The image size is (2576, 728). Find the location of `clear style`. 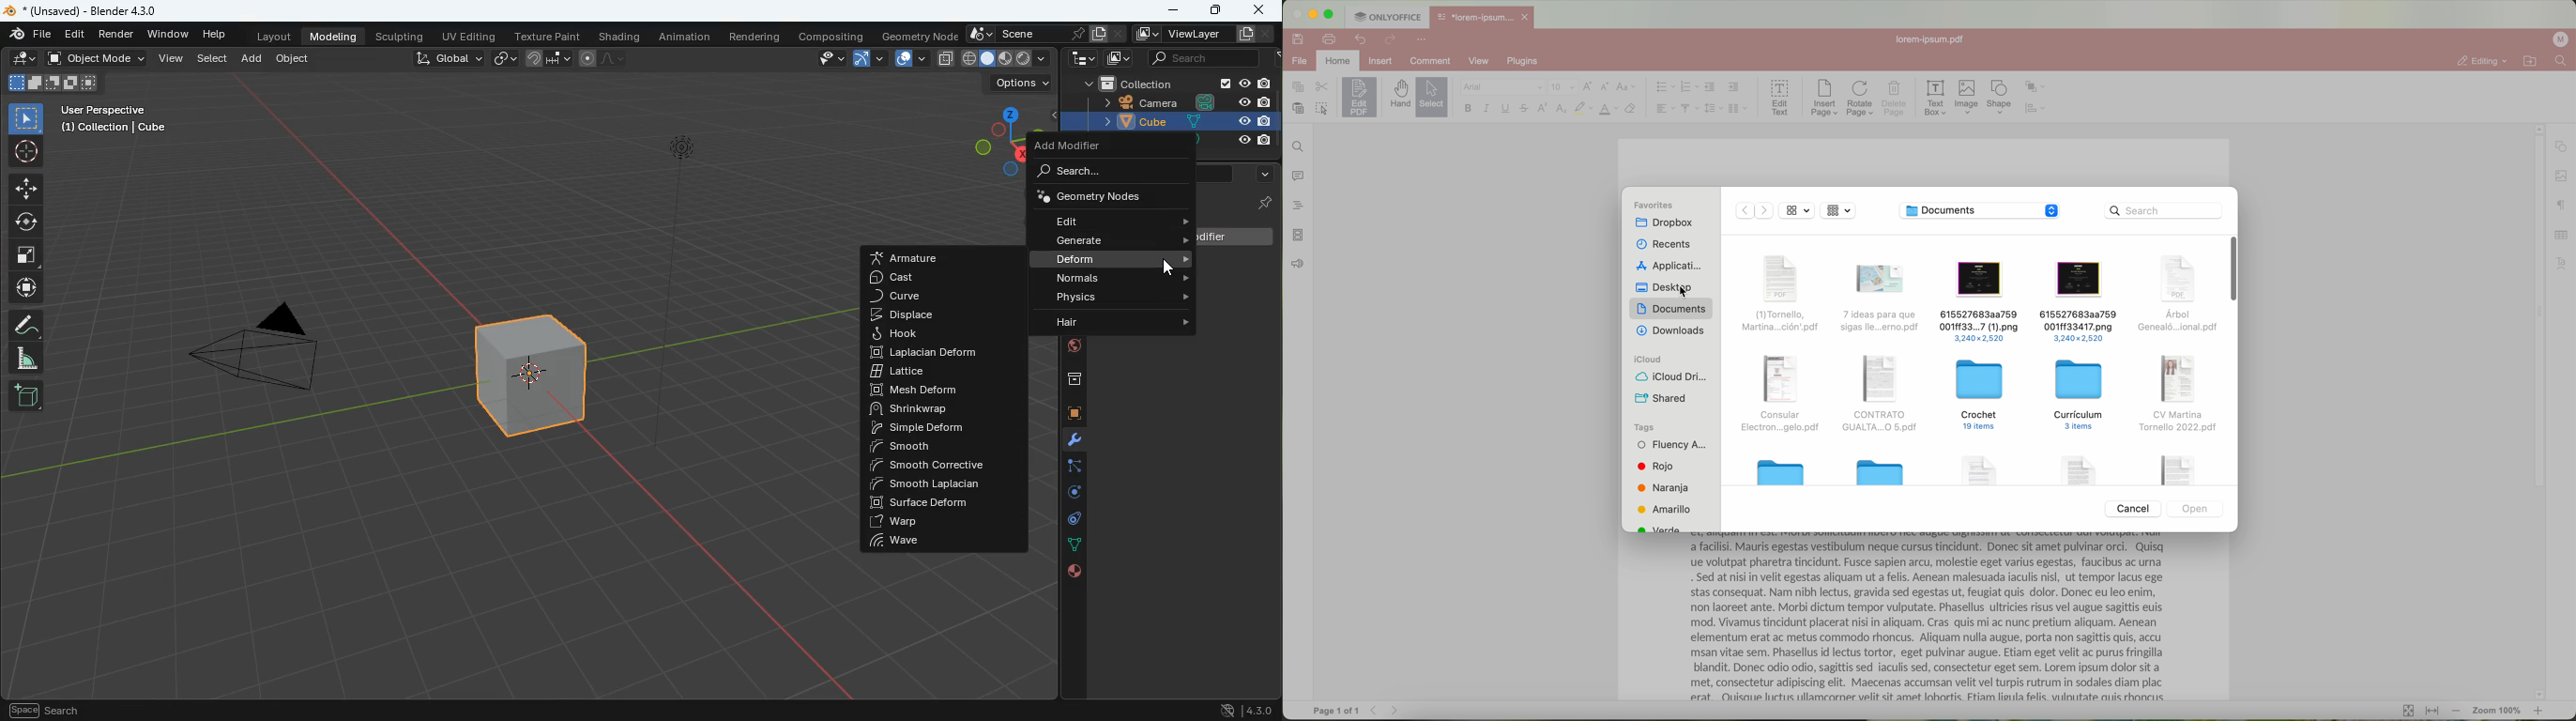

clear style is located at coordinates (1631, 109).